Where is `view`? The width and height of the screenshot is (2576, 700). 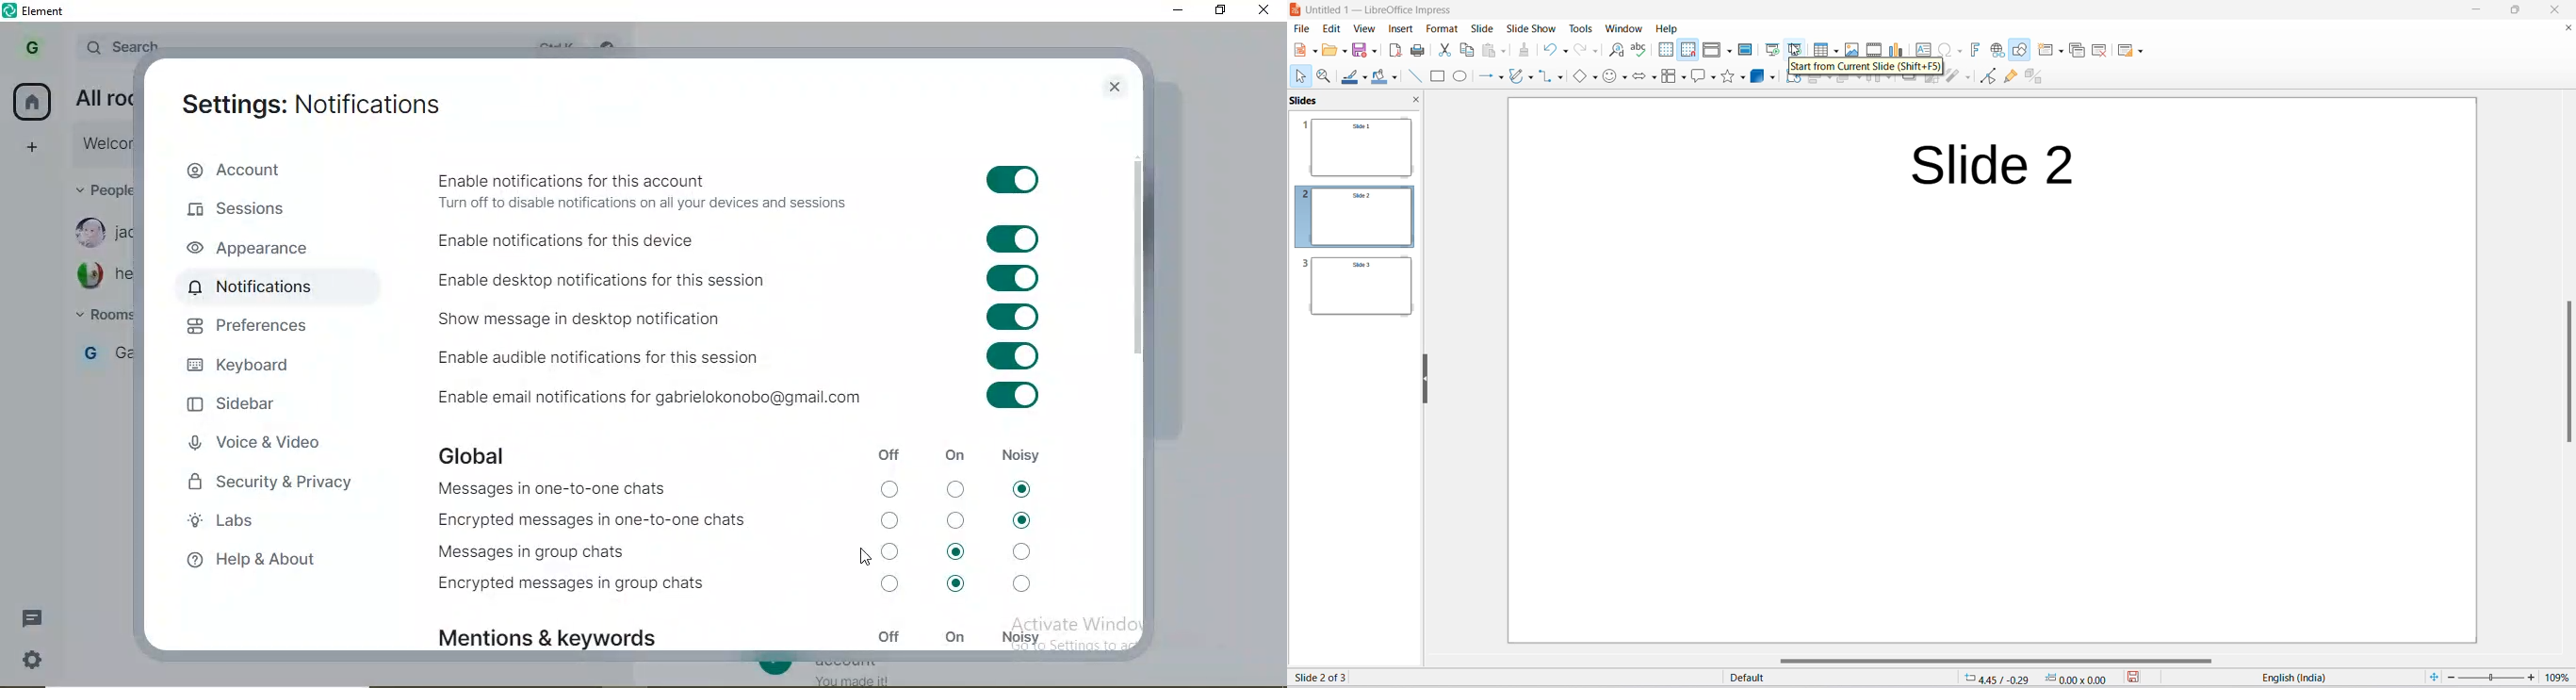 view is located at coordinates (1364, 30).